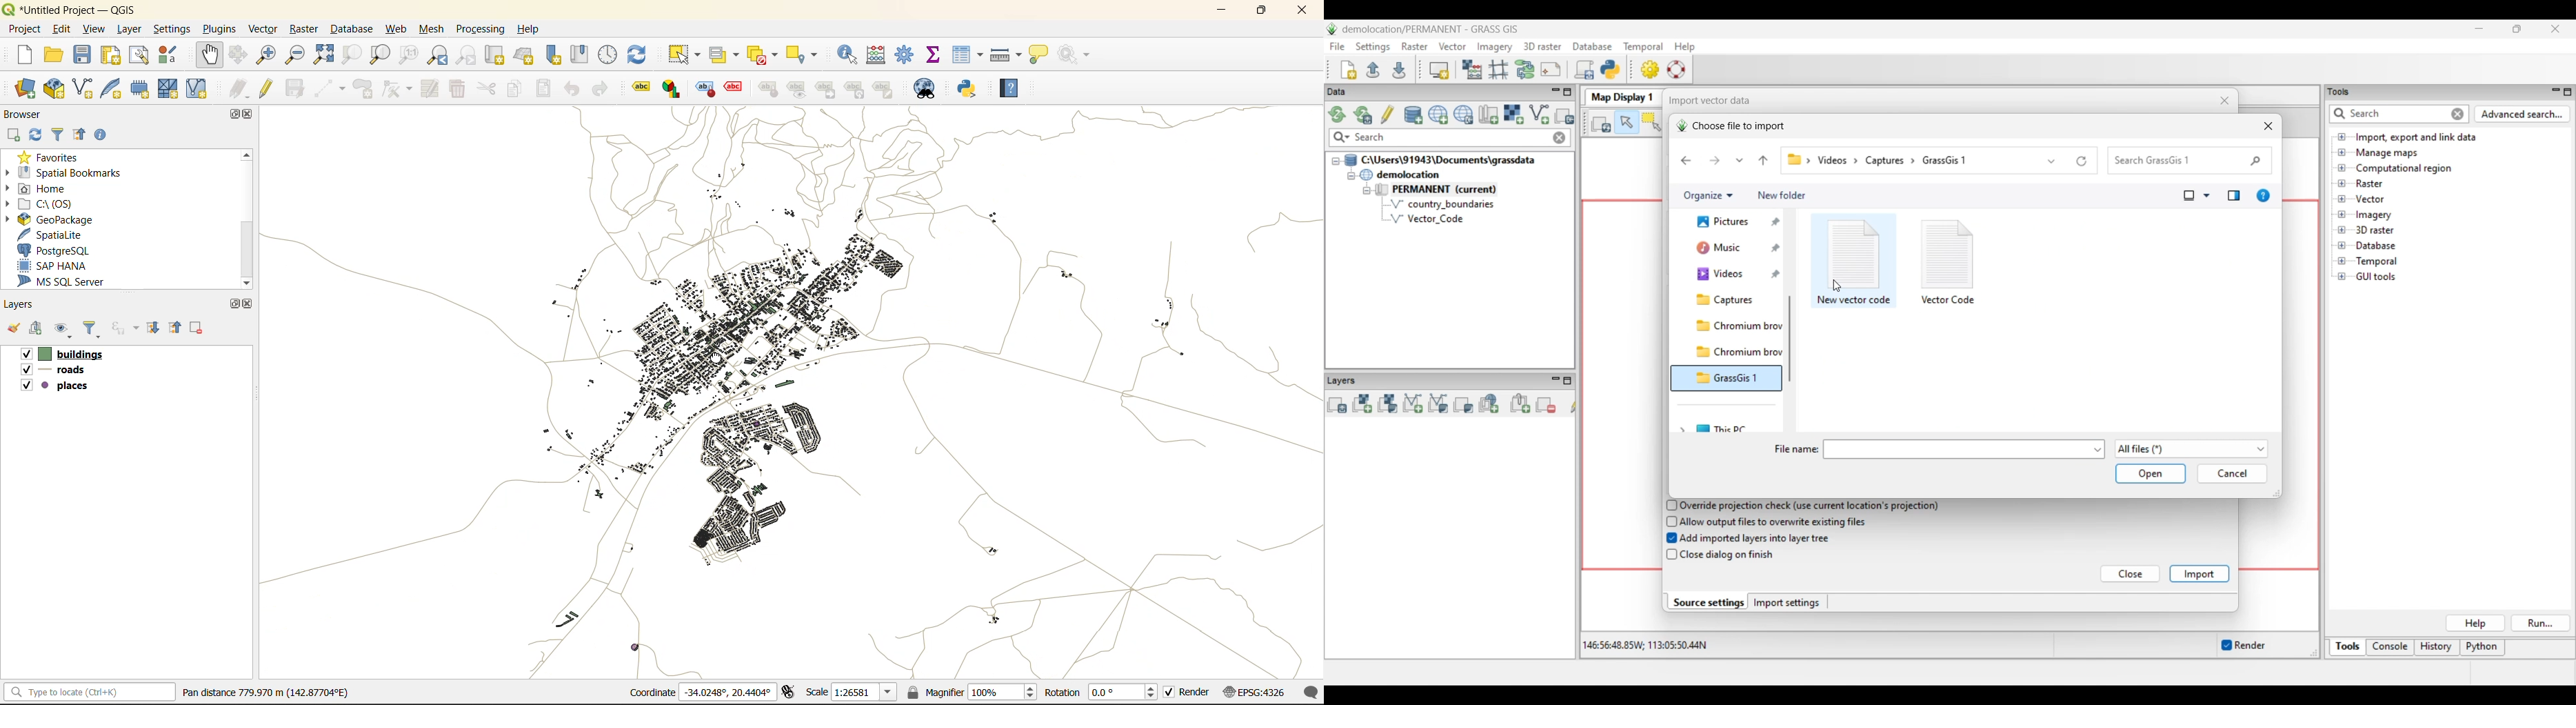 This screenshot has width=2576, height=728. I want to click on geopackage, so click(70, 219).